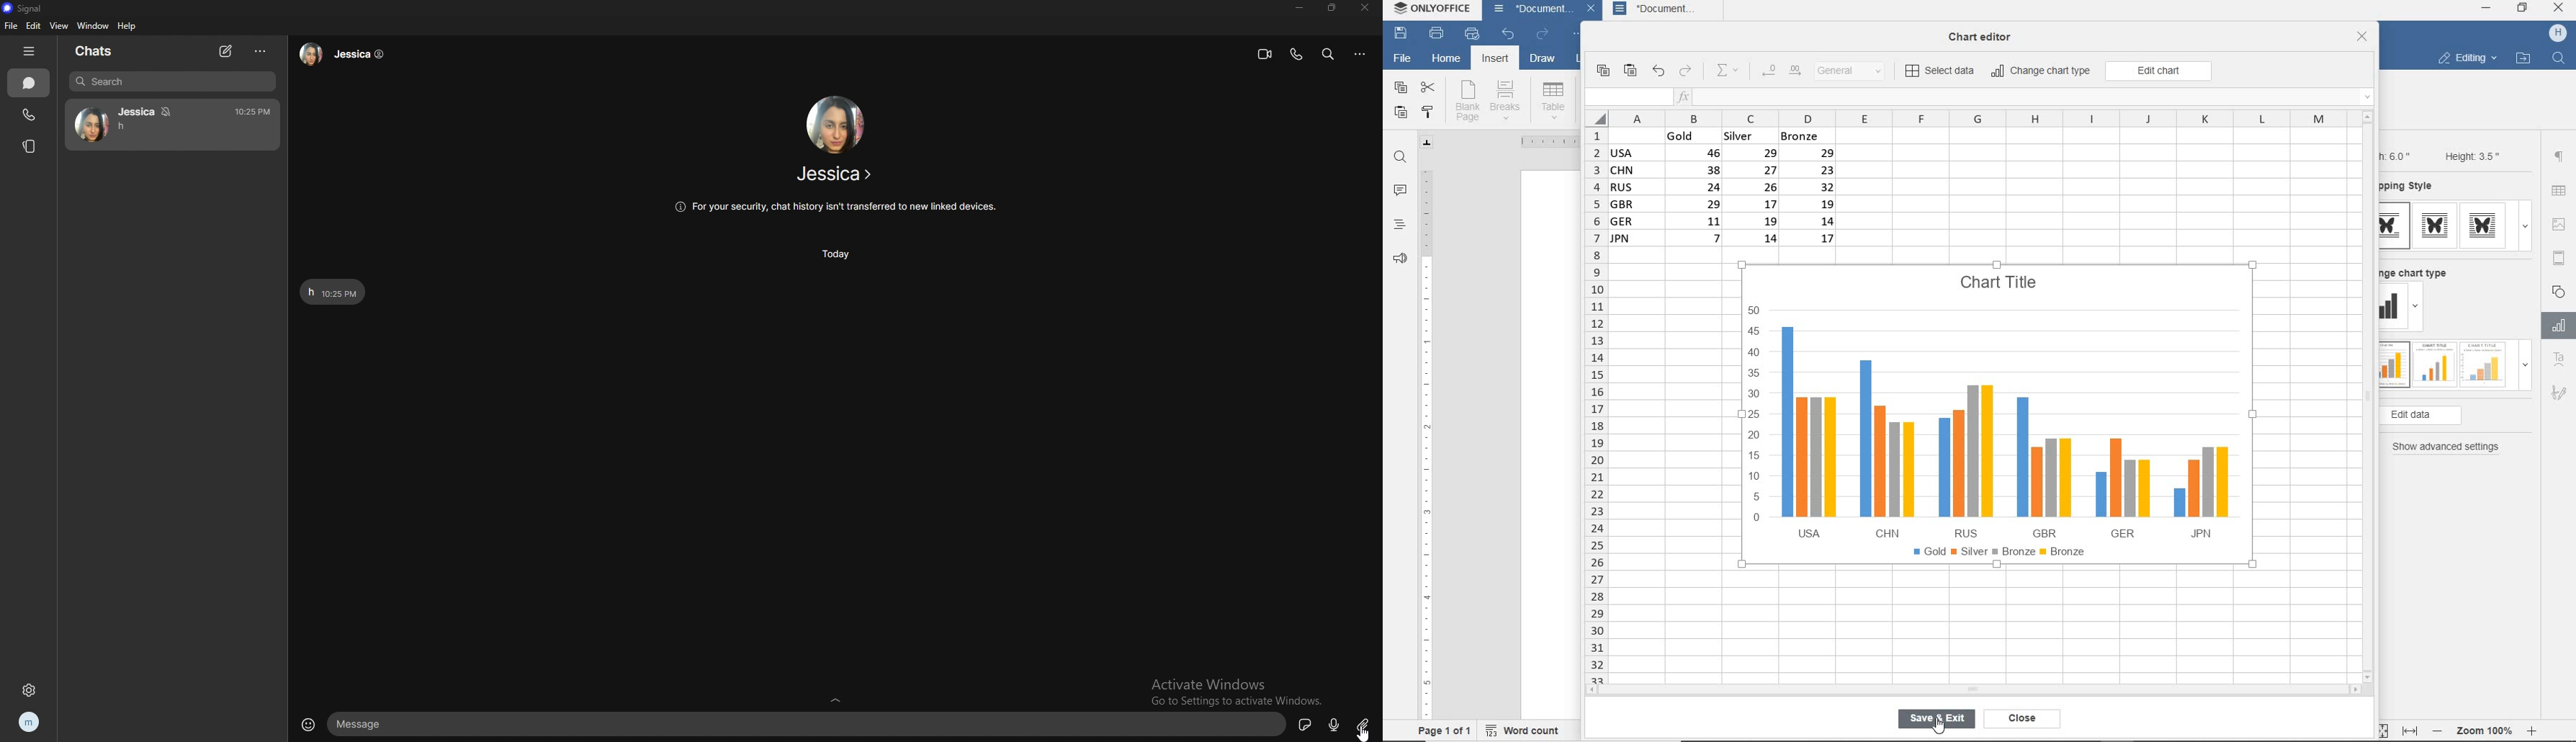 The image size is (2576, 756). Describe the element at coordinates (2394, 365) in the screenshot. I see `type 1 ` at that location.